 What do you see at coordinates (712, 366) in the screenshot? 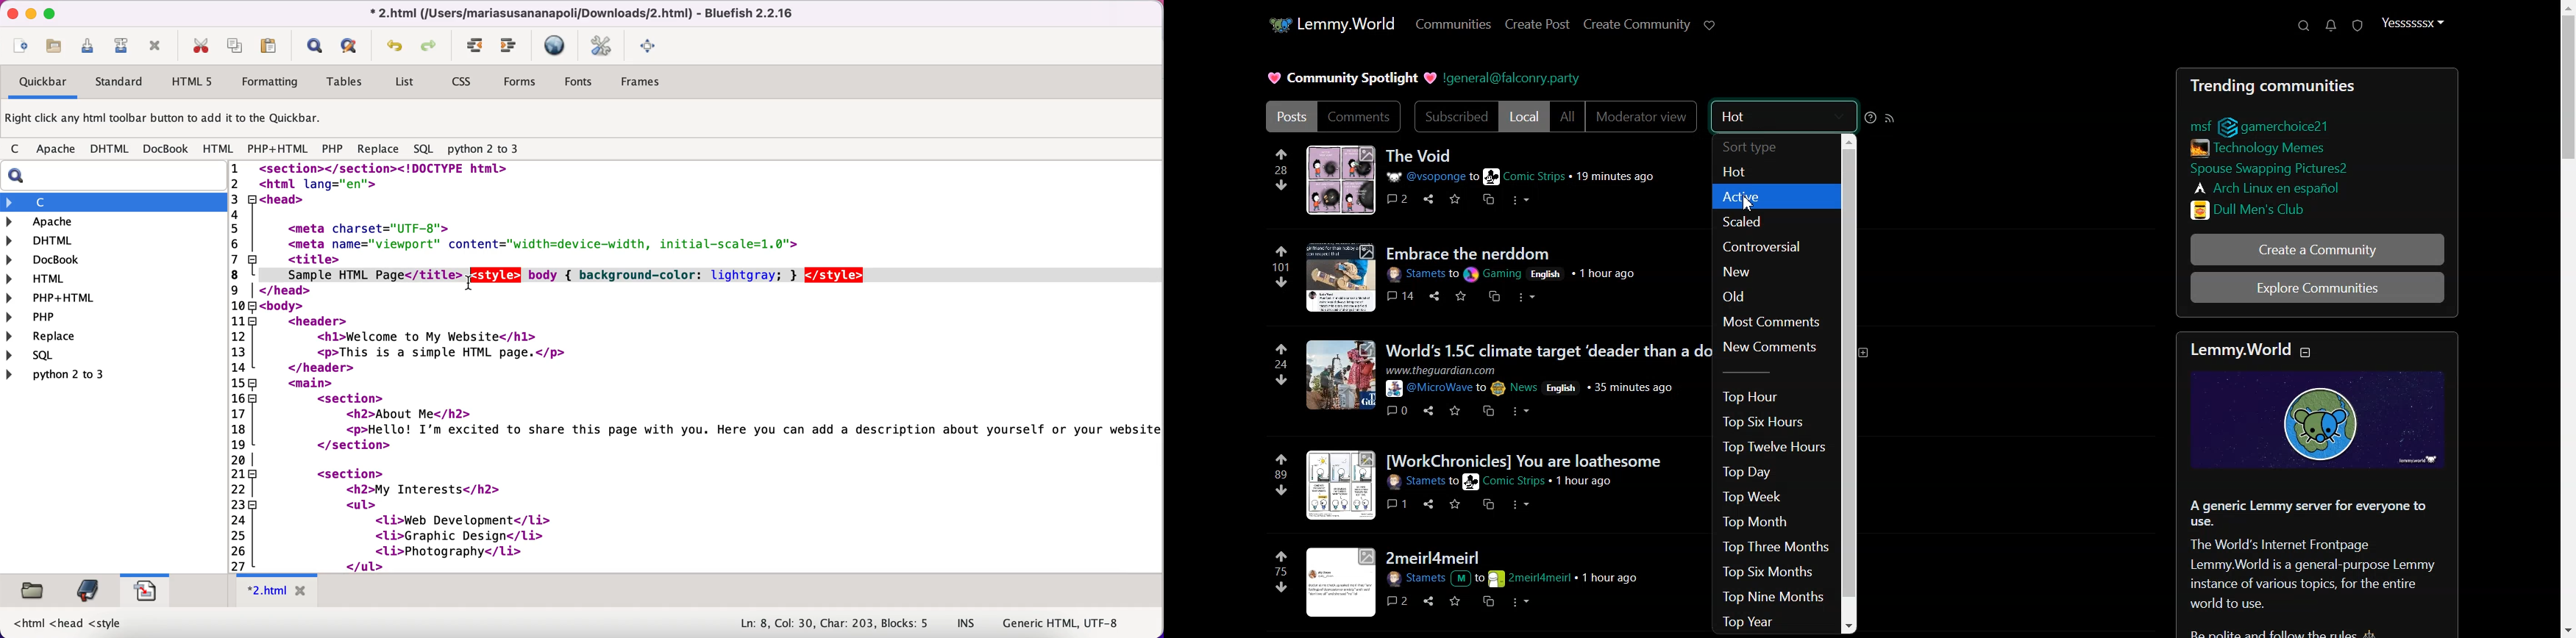
I see `Html code to create a website. It talks about "This is my website" in the header. In the <main> section it says "Hello! I am excited to share this page with you." It also lists different interests under "My interests" and provides the html code for designing the entire structure of the website. ` at bounding box center [712, 366].